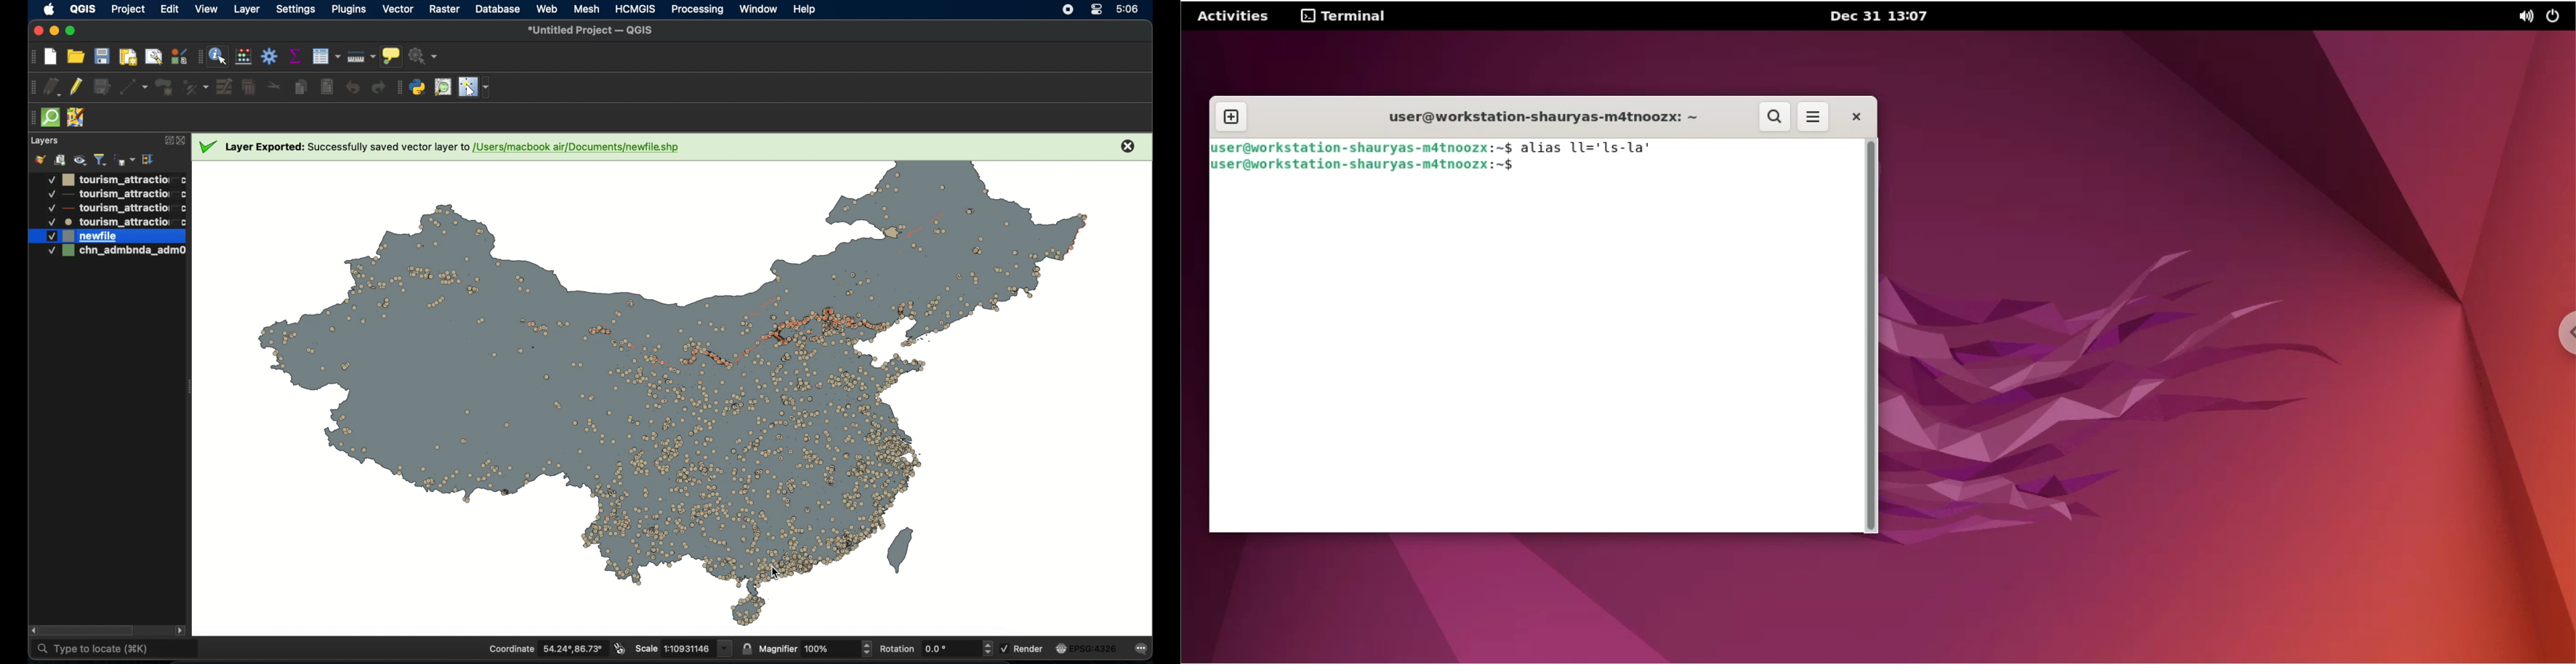 This screenshot has width=2576, height=672. What do you see at coordinates (586, 9) in the screenshot?
I see `mesh` at bounding box center [586, 9].